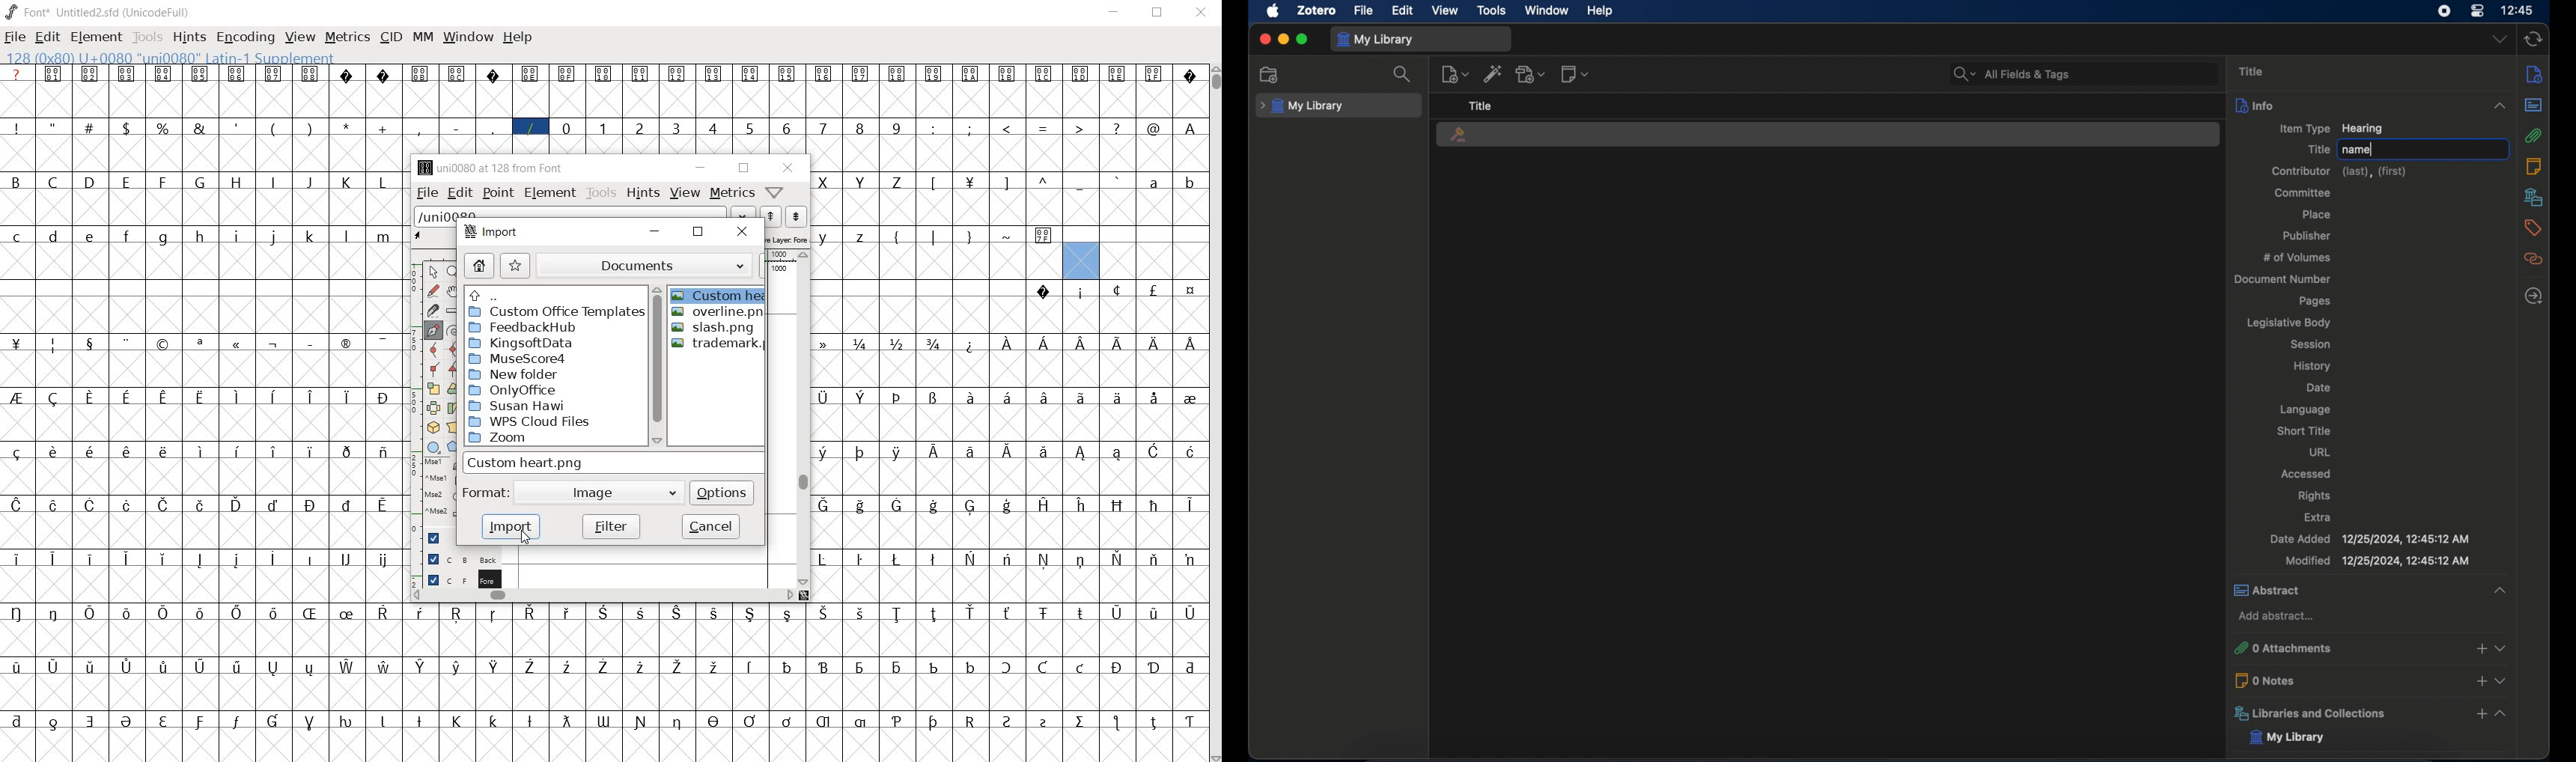  What do you see at coordinates (934, 129) in the screenshot?
I see `glyph` at bounding box center [934, 129].